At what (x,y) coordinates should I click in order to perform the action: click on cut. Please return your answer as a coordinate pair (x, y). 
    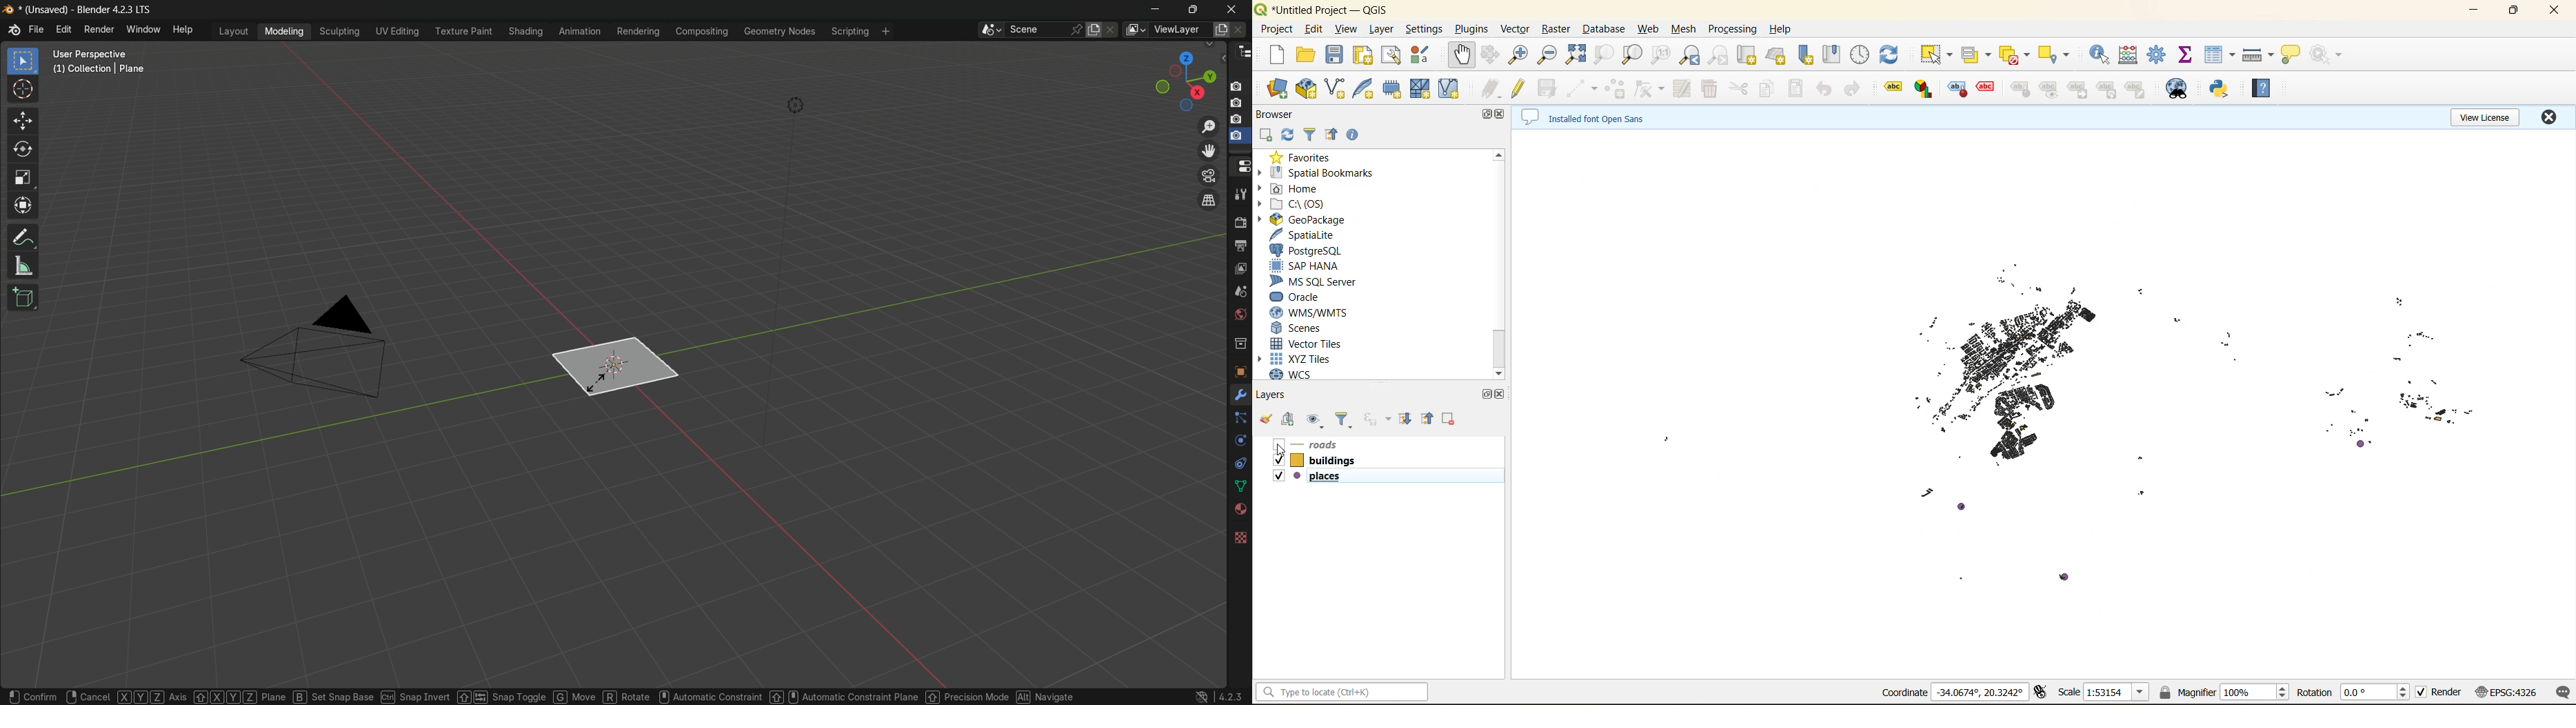
    Looking at the image, I should click on (1740, 88).